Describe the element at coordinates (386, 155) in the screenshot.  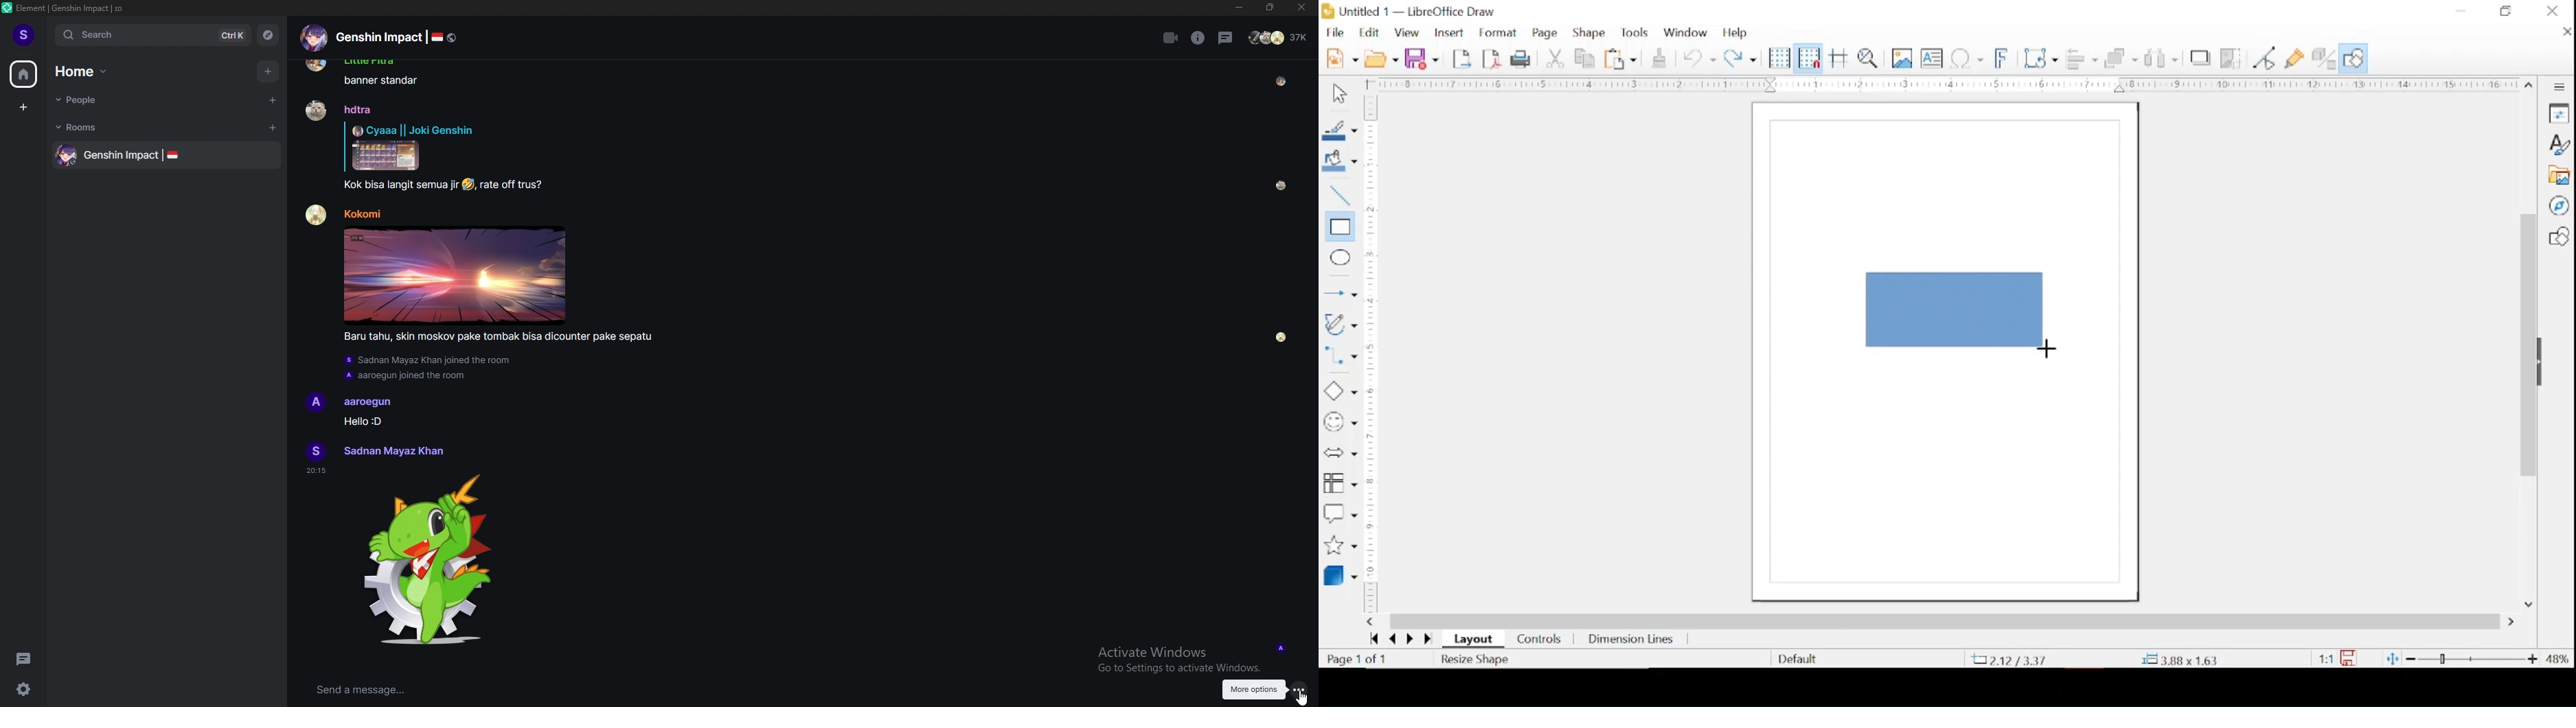
I see `Image` at that location.